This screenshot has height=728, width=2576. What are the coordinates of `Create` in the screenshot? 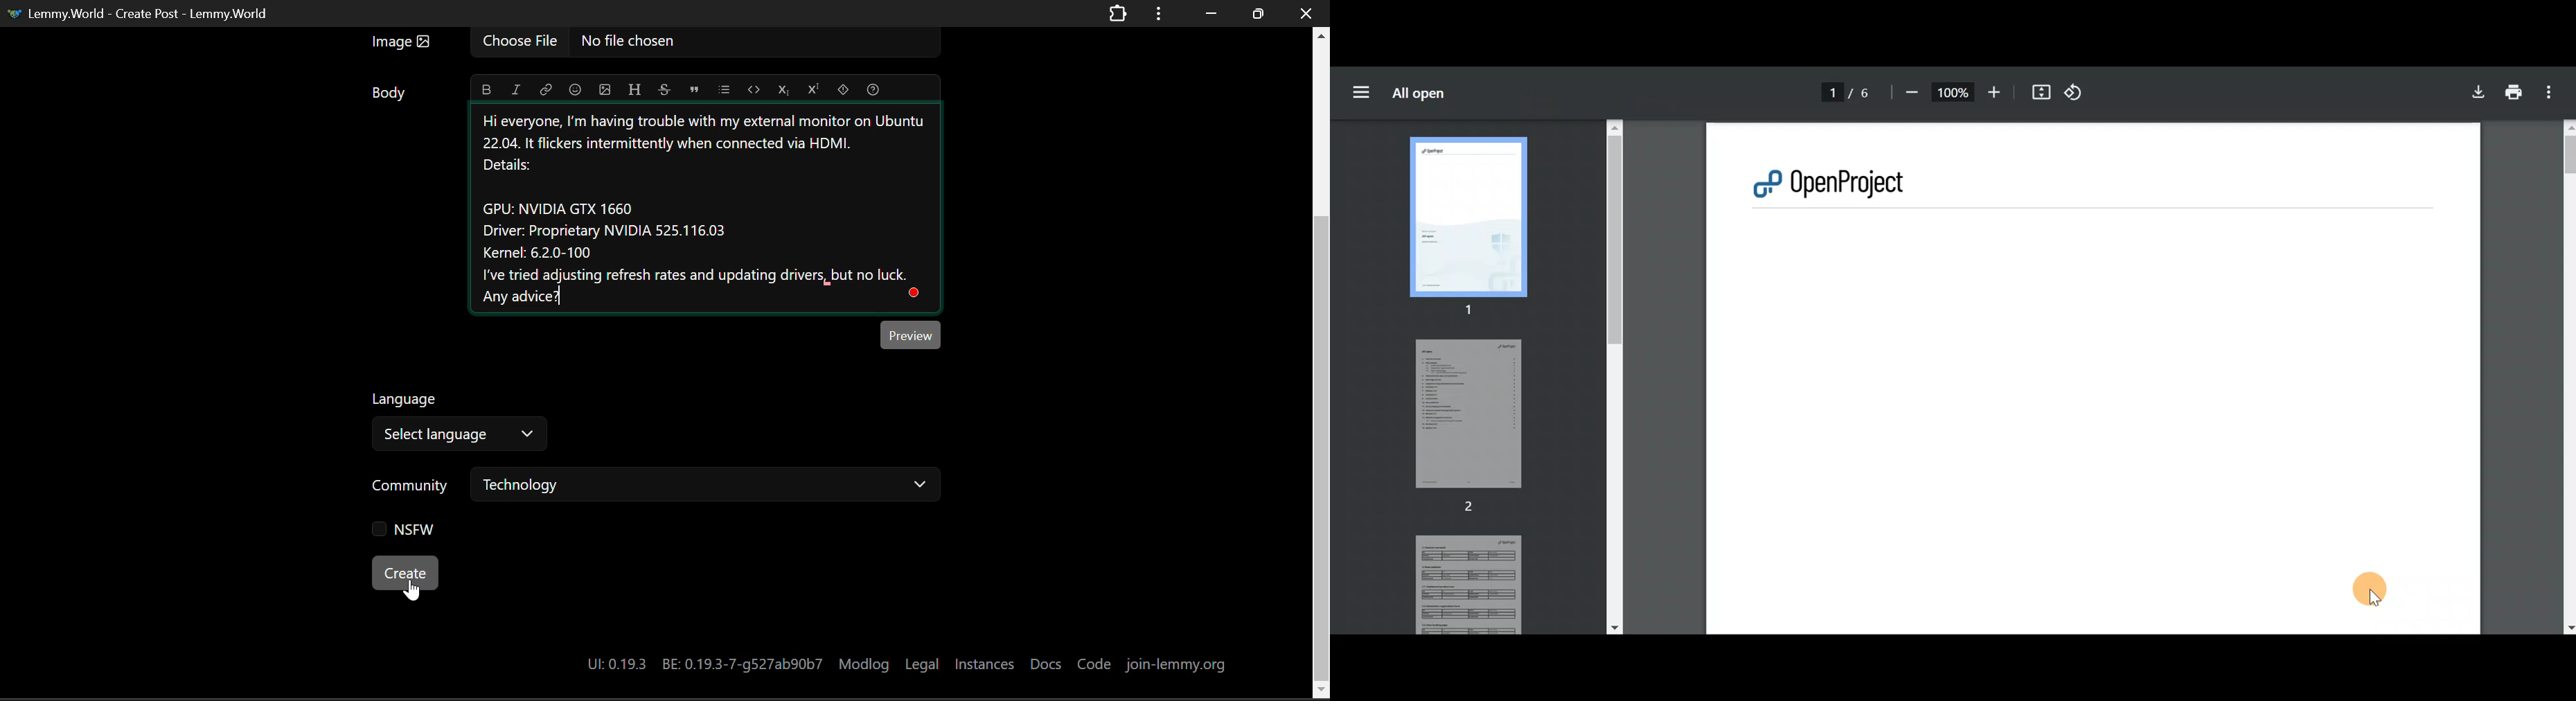 It's located at (407, 574).